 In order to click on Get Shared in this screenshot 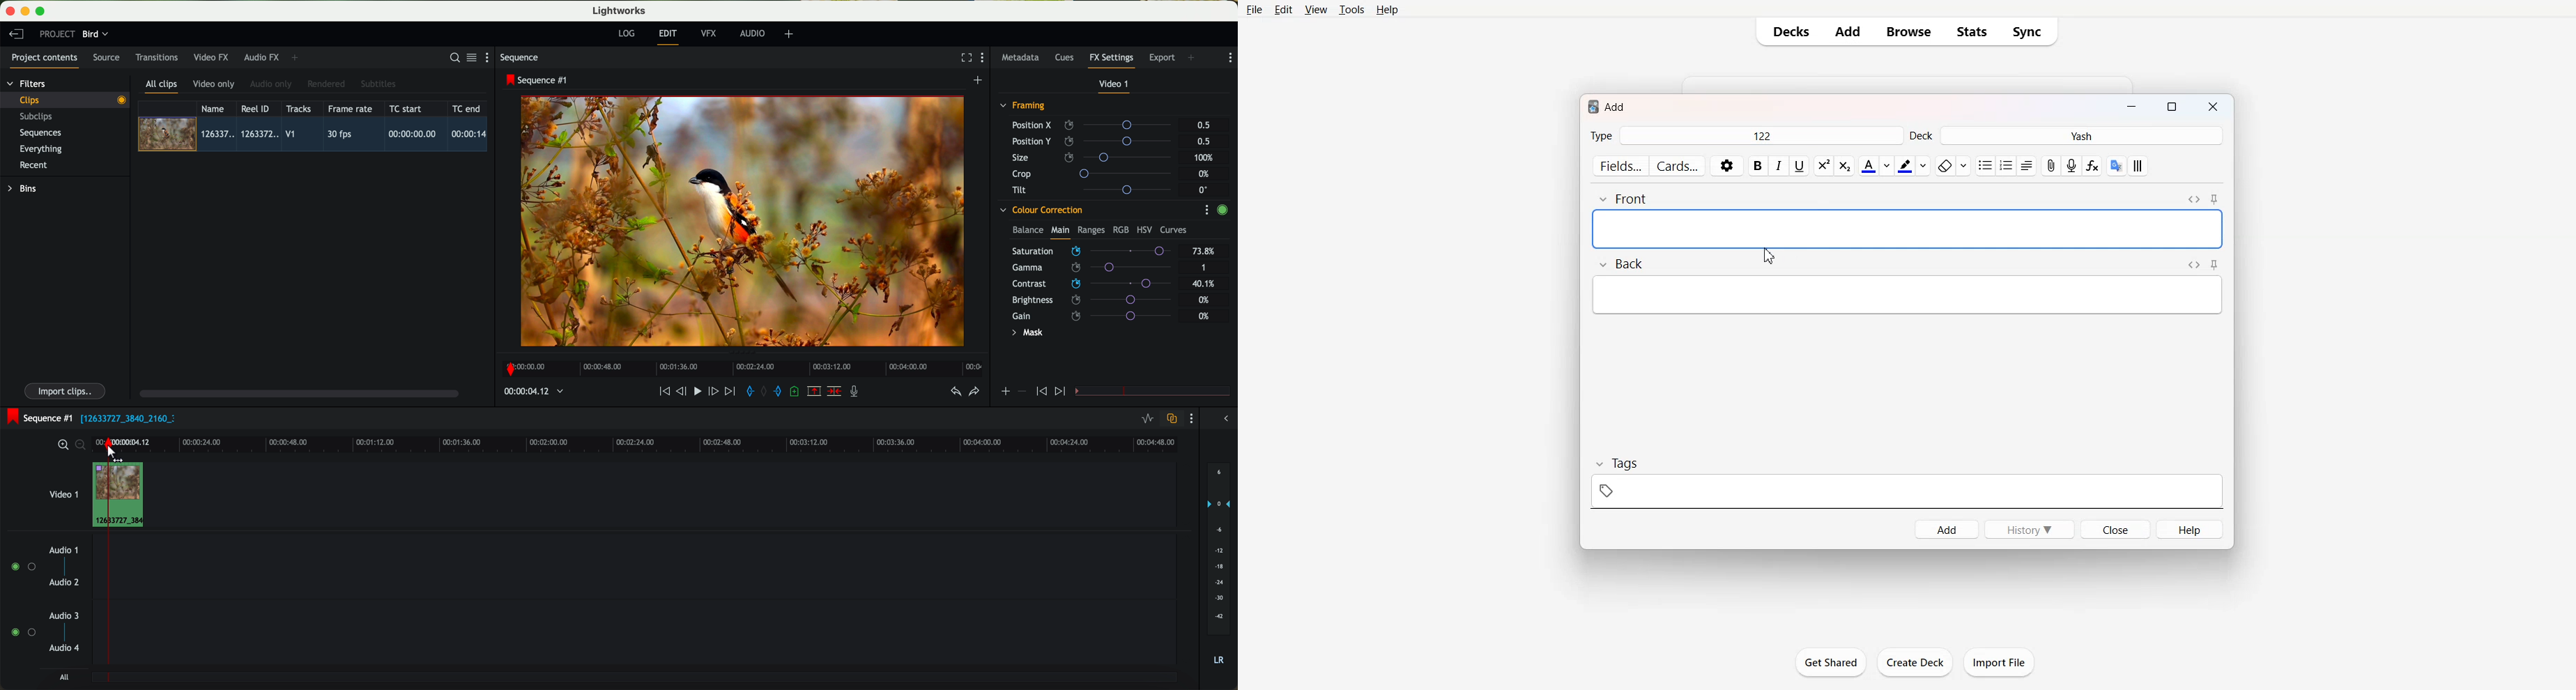, I will do `click(1830, 661)`.